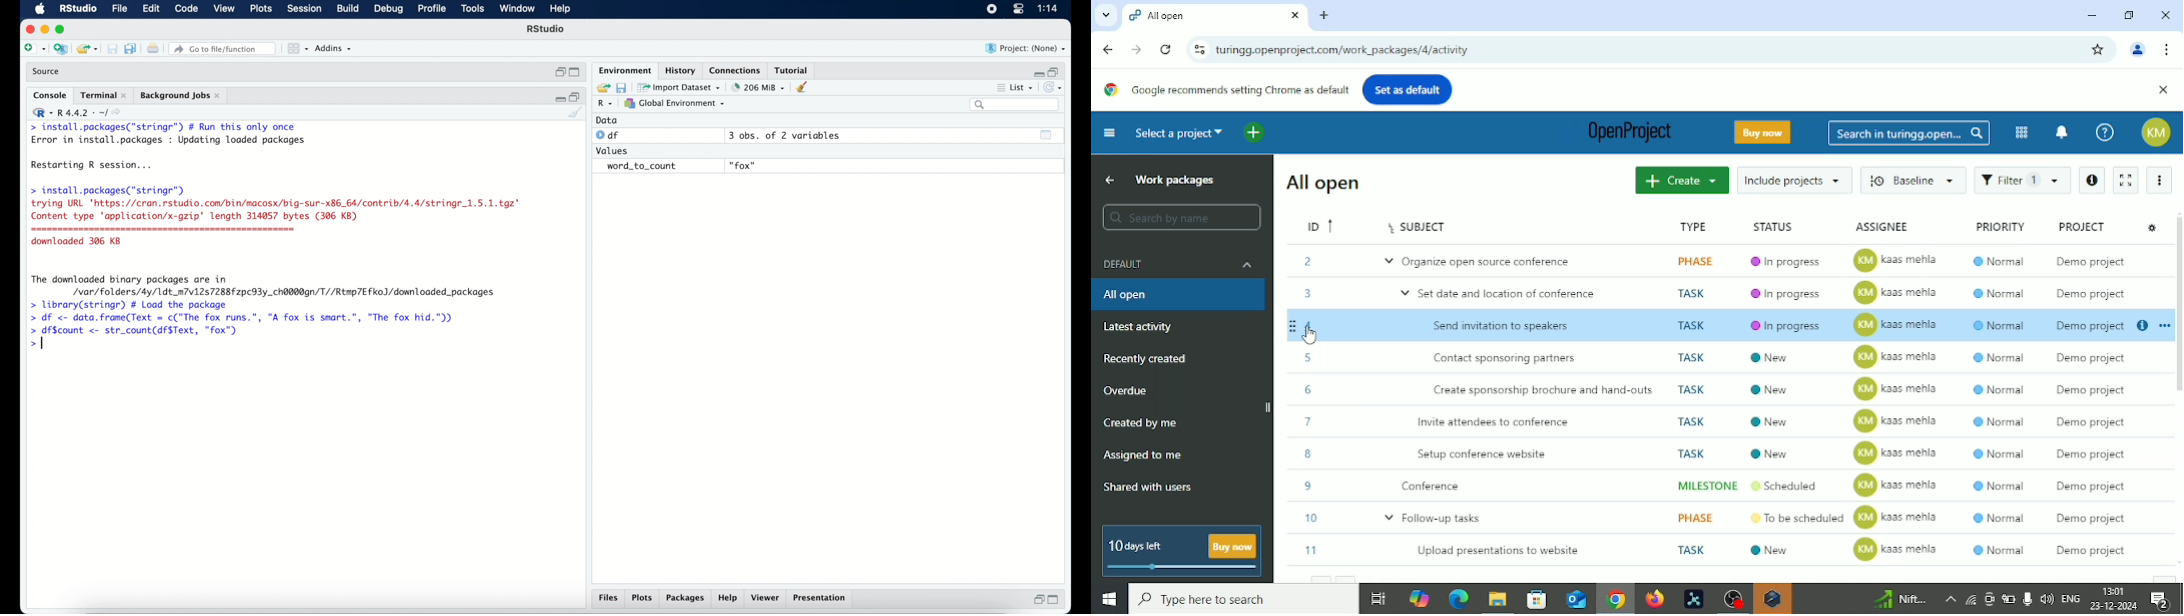 This screenshot has height=616, width=2184. I want to click on plots, so click(262, 9).